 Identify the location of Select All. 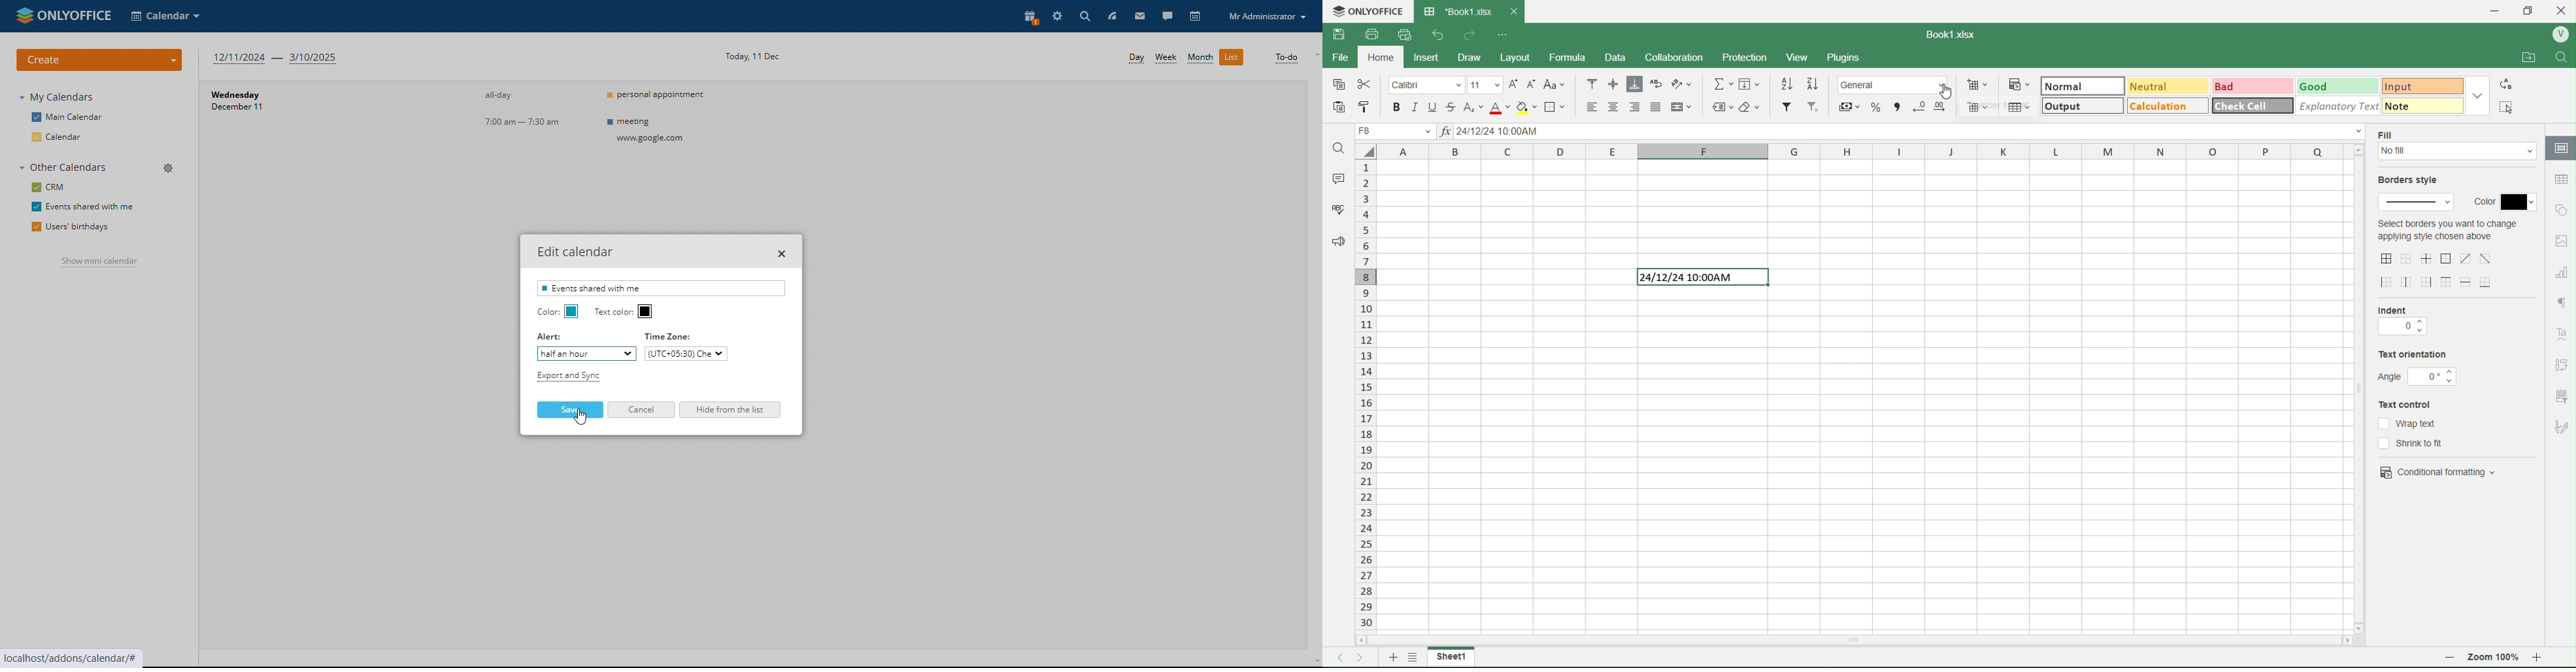
(2509, 107).